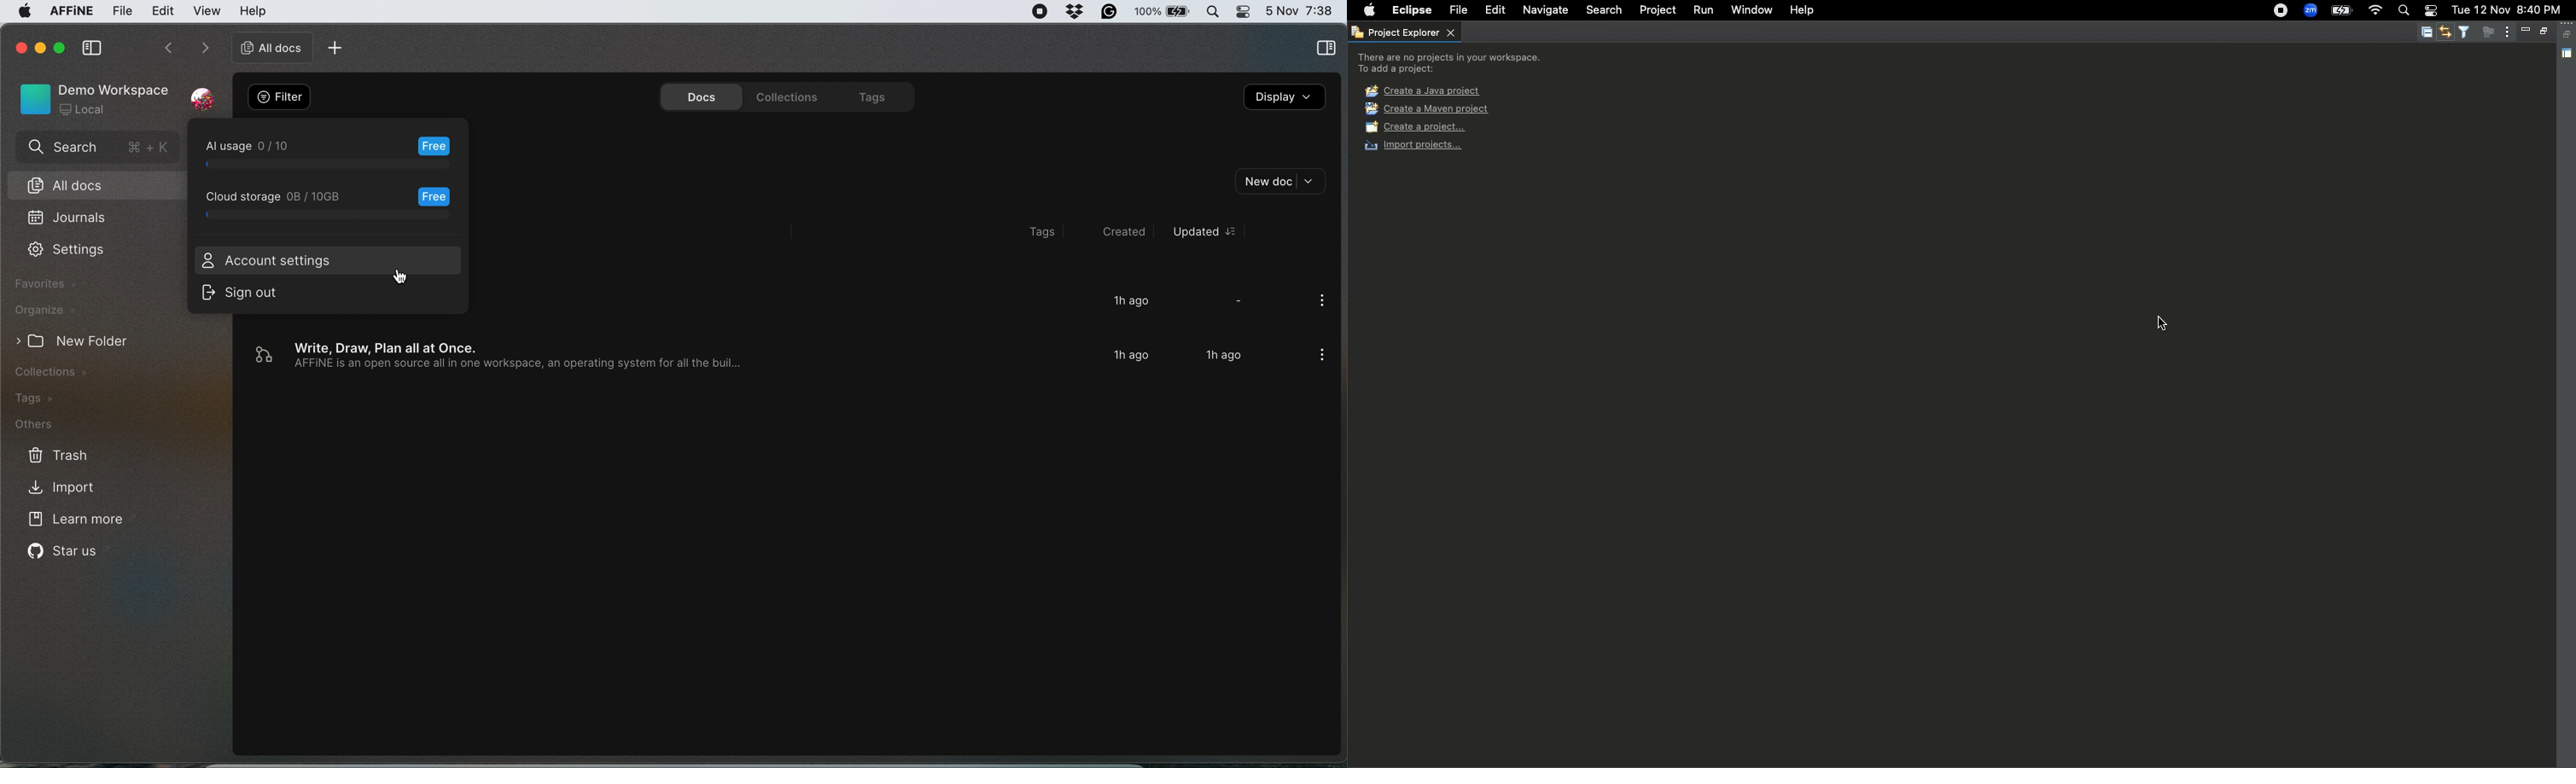 The height and width of the screenshot is (784, 2576). Describe the element at coordinates (1419, 126) in the screenshot. I see `Create a project` at that location.